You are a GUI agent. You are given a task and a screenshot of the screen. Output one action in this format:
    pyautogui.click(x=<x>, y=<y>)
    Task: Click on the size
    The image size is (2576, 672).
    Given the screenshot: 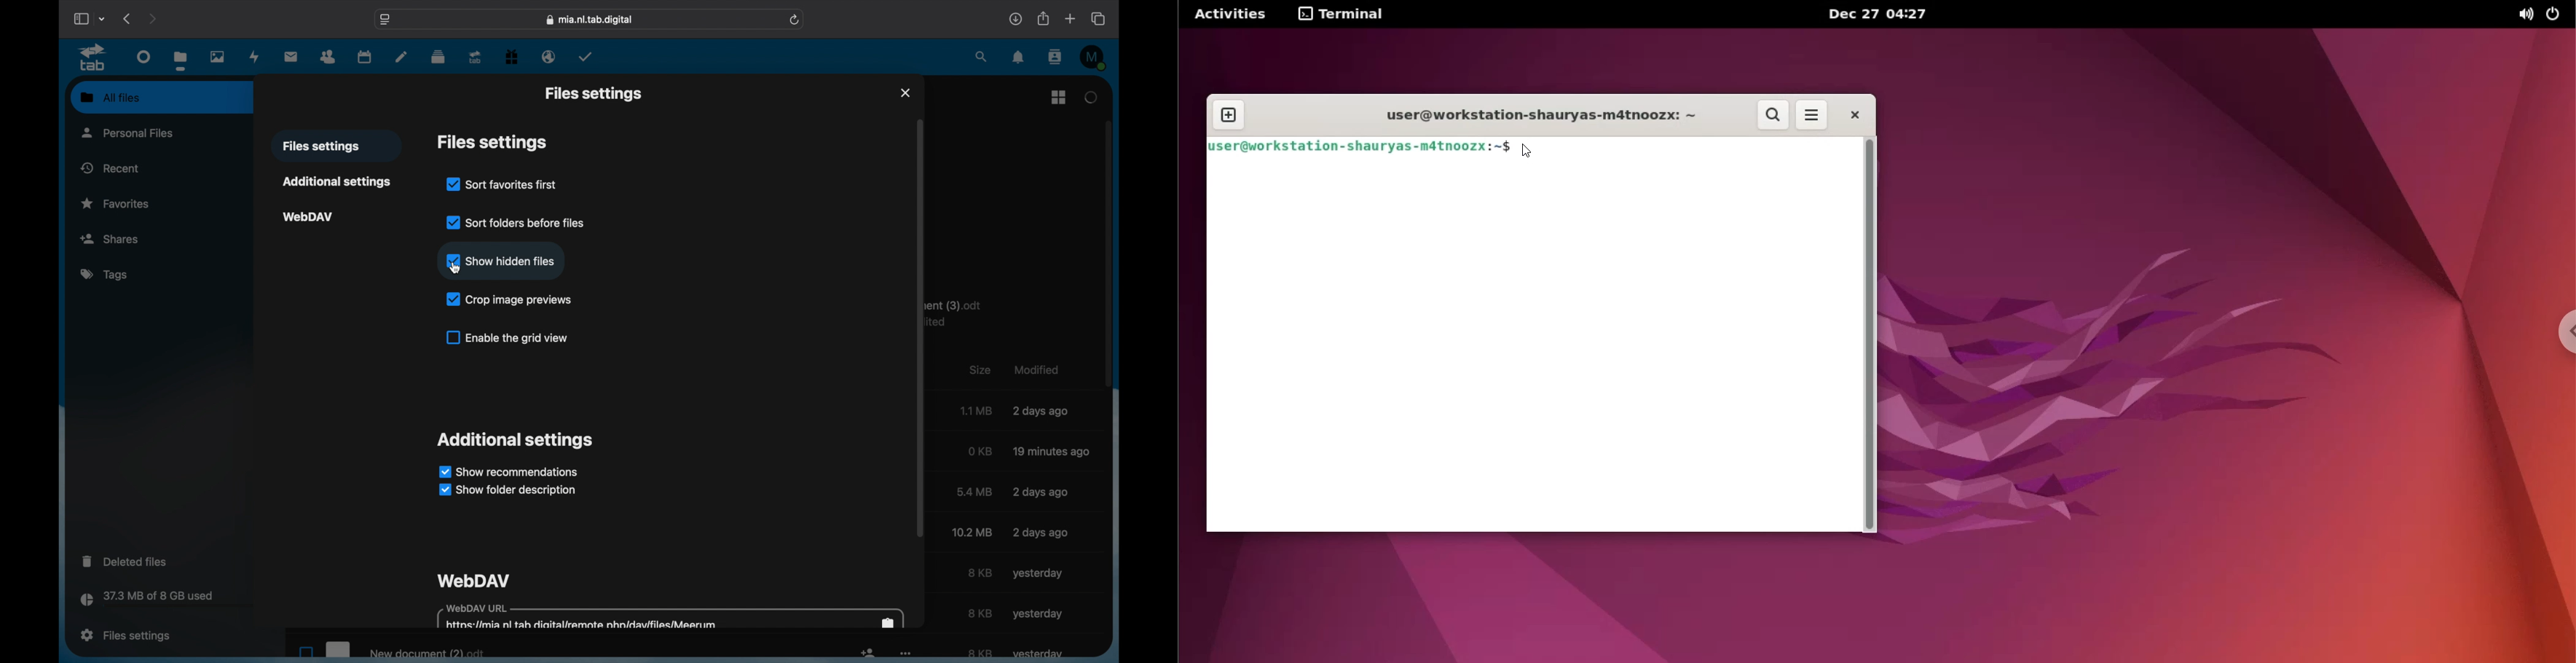 What is the action you would take?
    pyautogui.click(x=982, y=653)
    